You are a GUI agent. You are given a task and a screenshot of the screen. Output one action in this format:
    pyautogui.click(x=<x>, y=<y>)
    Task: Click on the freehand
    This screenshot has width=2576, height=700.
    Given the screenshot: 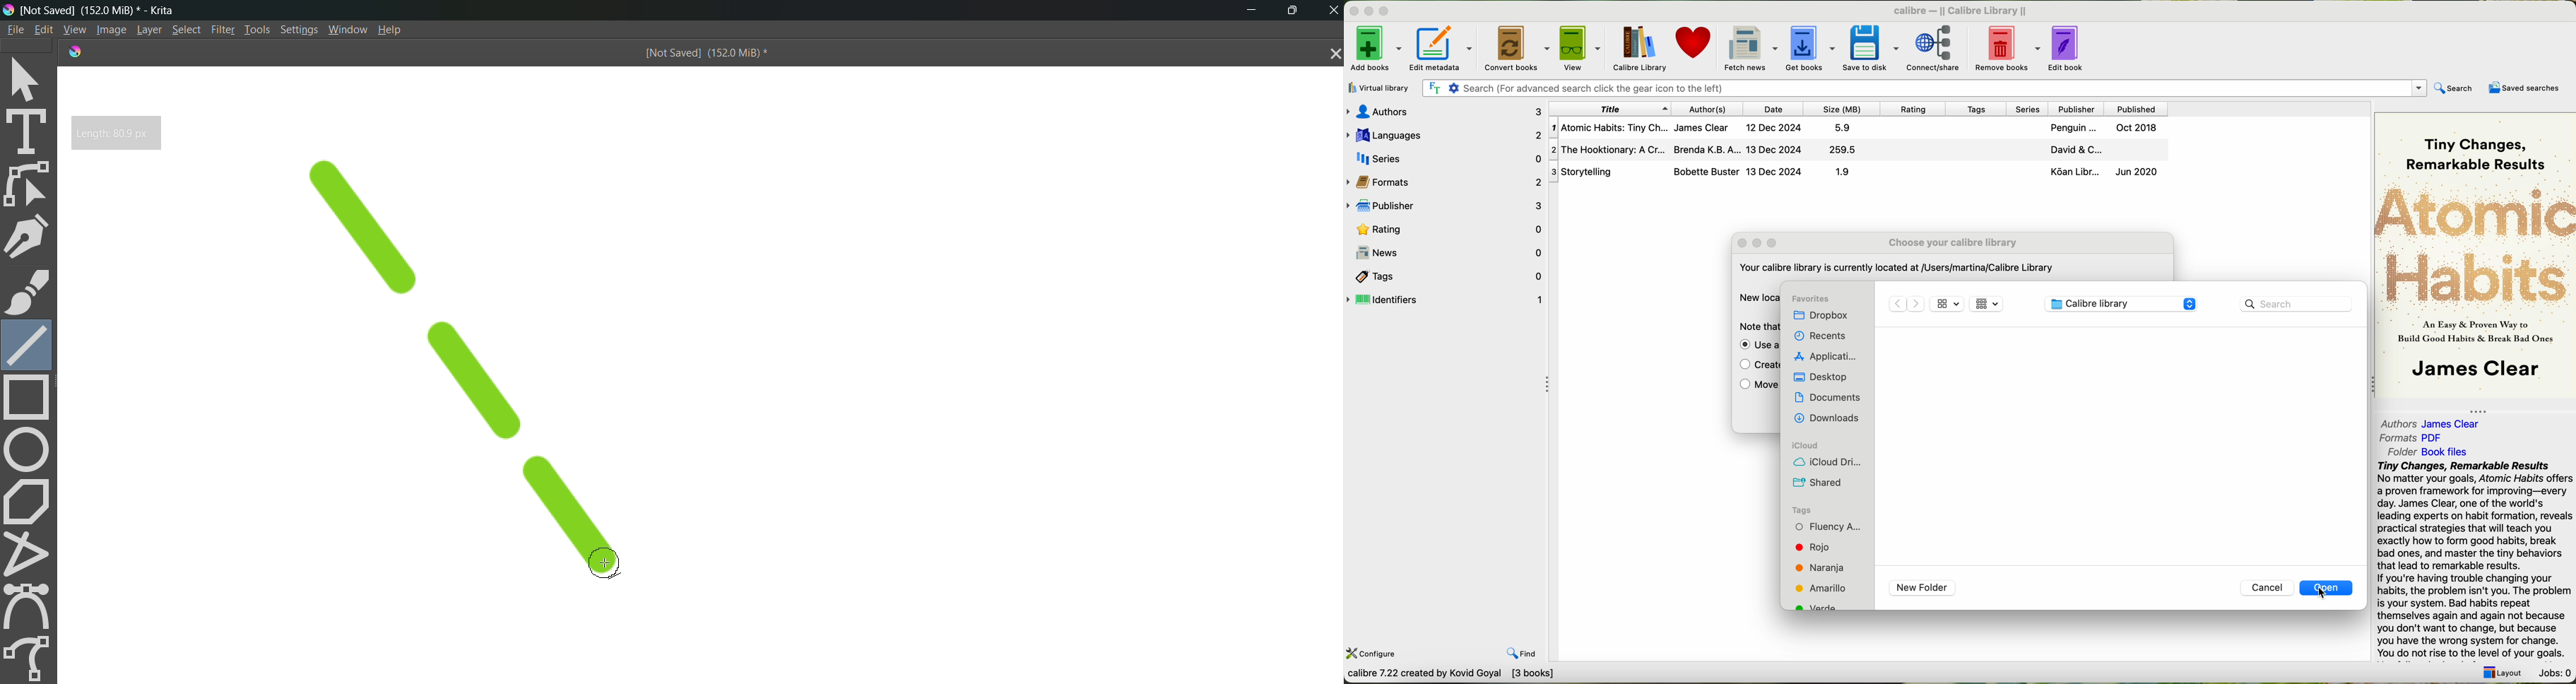 What is the action you would take?
    pyautogui.click(x=30, y=656)
    